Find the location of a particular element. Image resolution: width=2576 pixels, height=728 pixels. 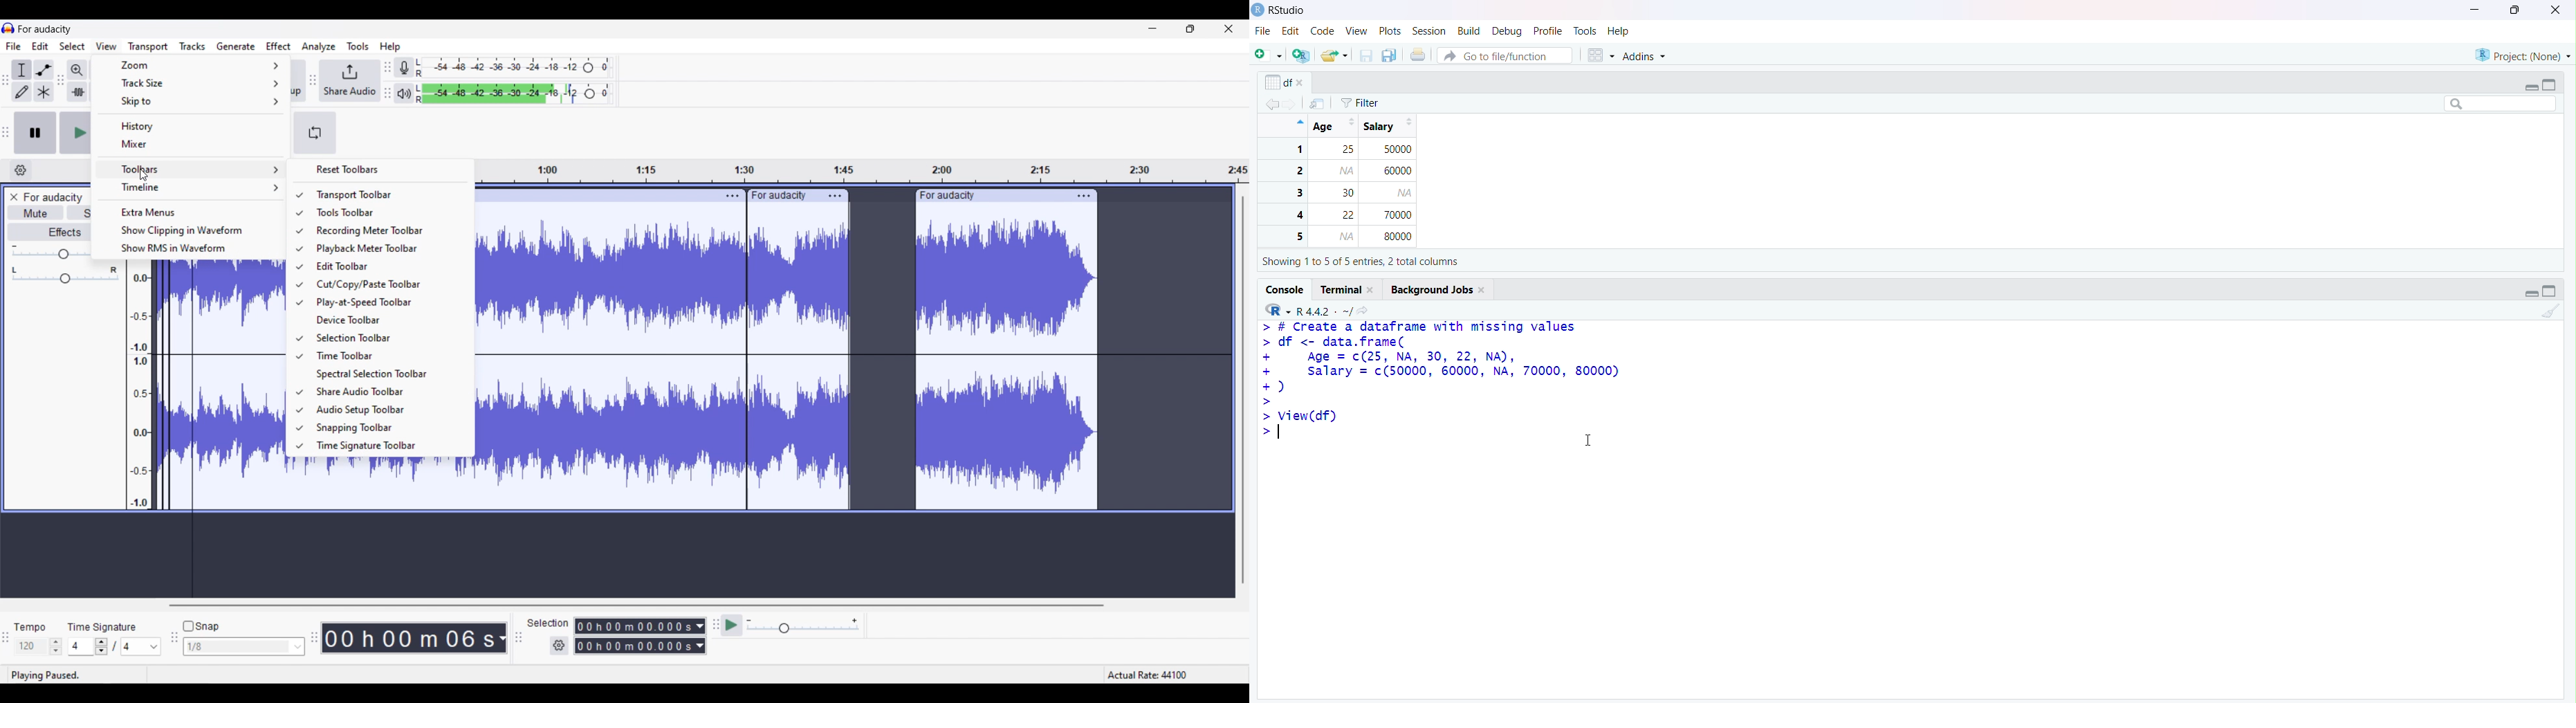

Snapping toolbar is located at coordinates (387, 428).